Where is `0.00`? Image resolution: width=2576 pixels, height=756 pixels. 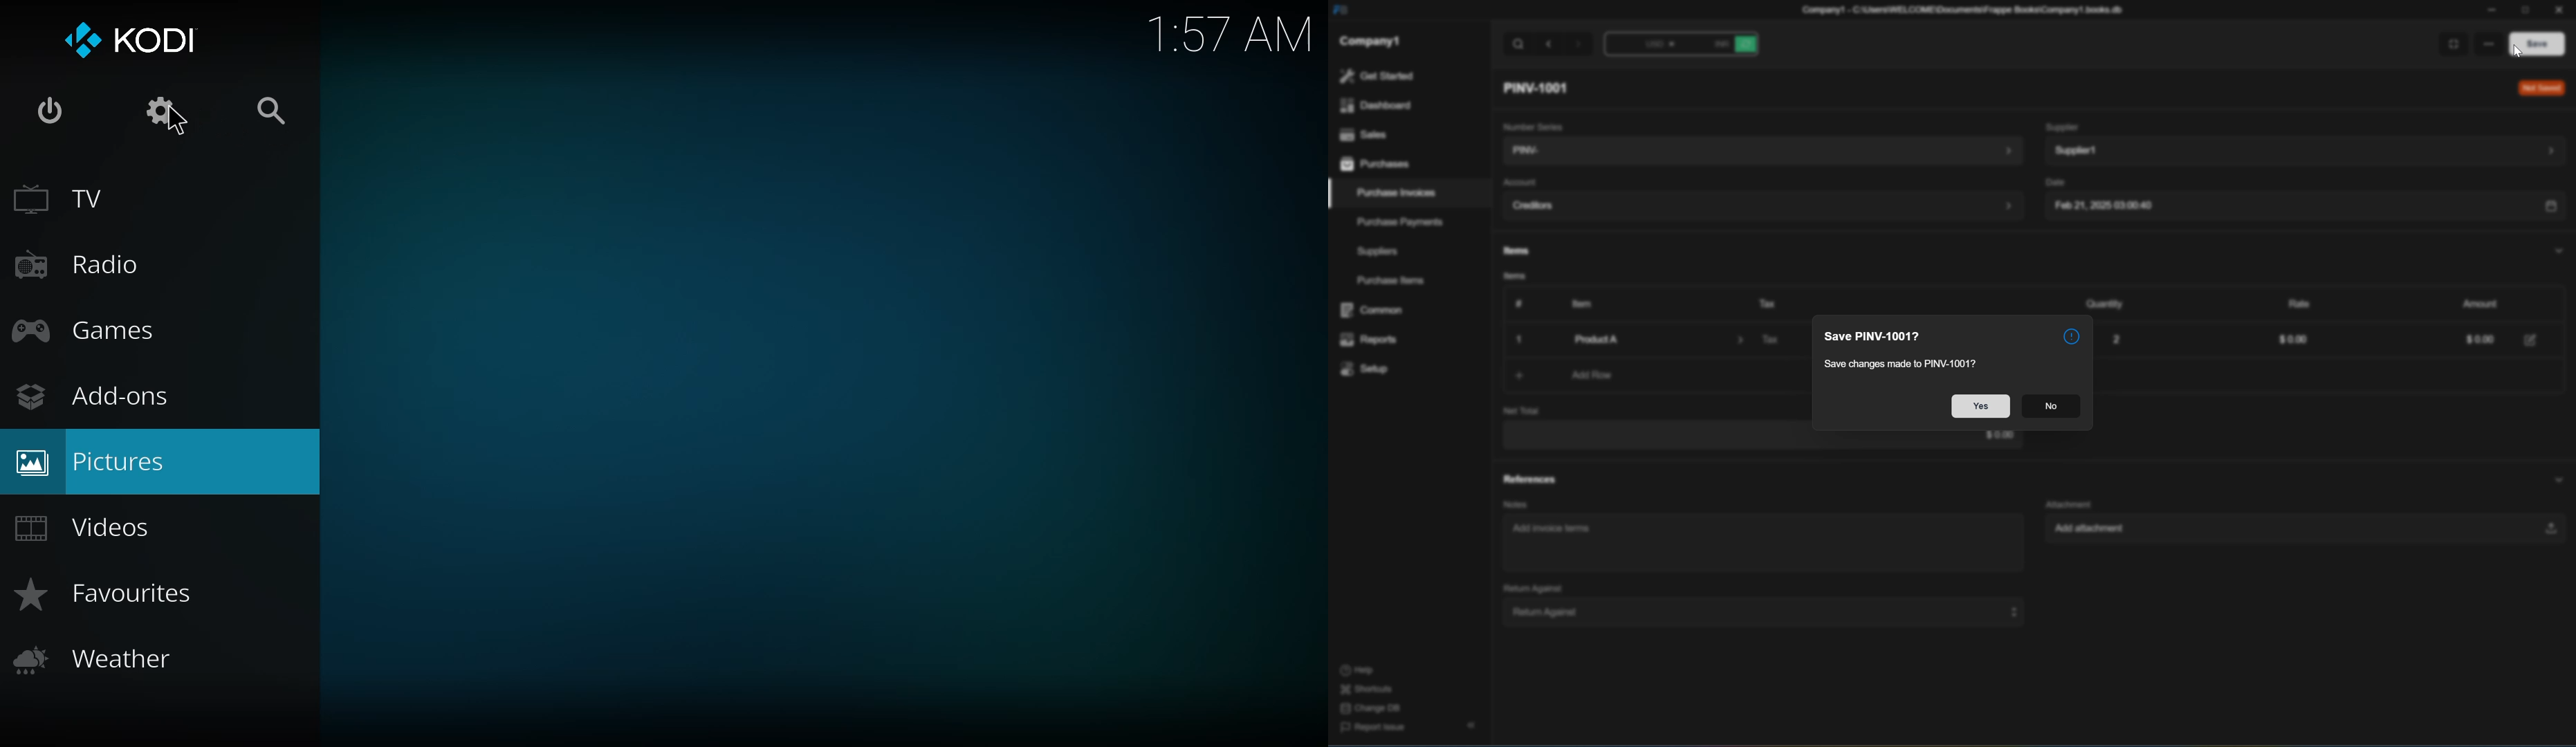 0.00 is located at coordinates (2472, 341).